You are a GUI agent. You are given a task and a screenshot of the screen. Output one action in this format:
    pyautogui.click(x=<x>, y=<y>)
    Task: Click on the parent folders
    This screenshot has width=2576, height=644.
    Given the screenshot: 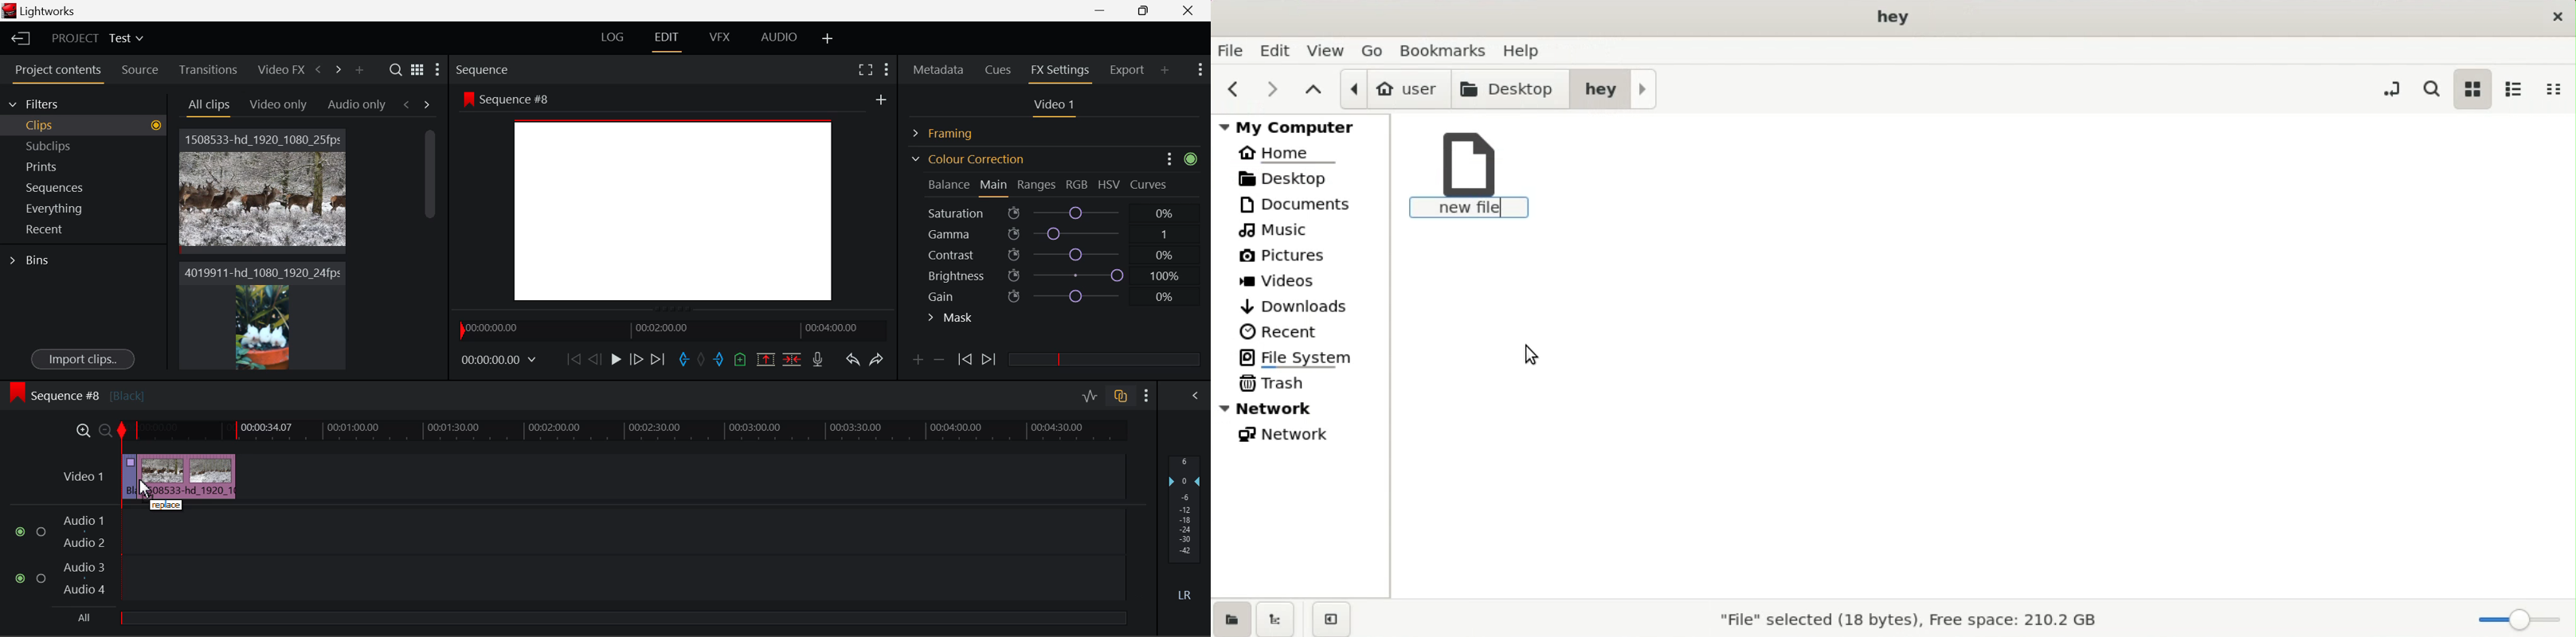 What is the action you would take?
    pyautogui.click(x=1313, y=88)
    